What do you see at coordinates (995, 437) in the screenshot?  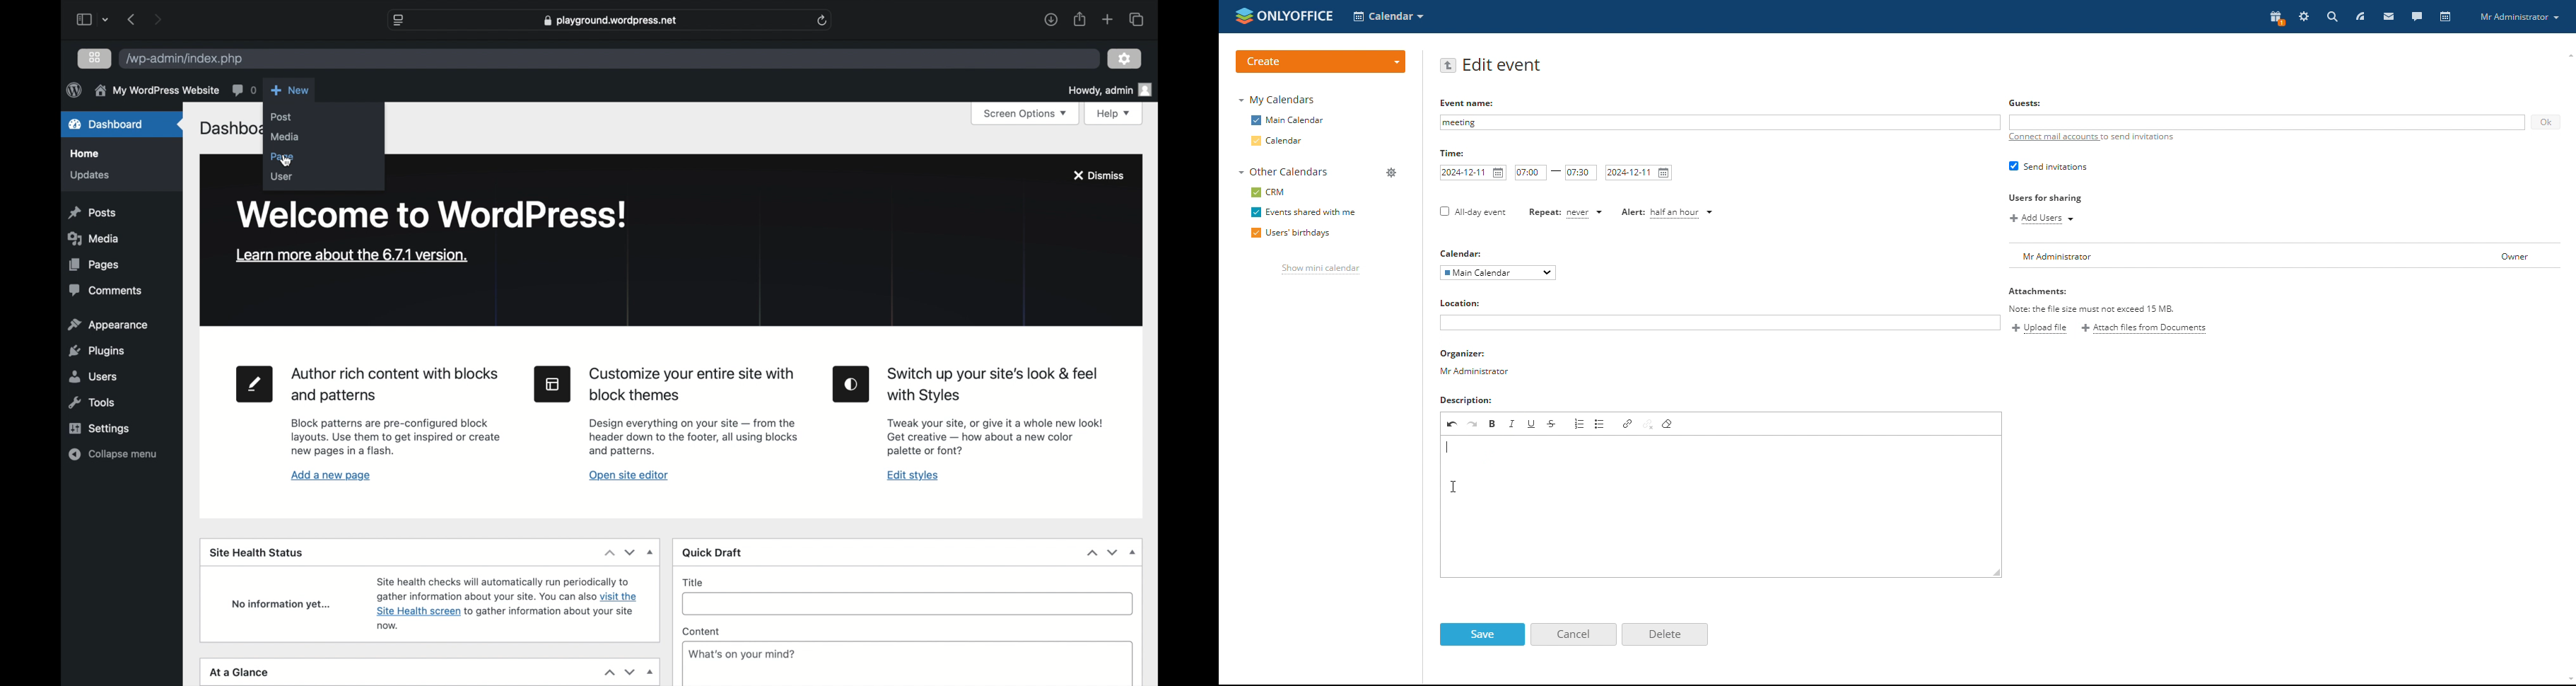 I see `edit style tool information` at bounding box center [995, 437].